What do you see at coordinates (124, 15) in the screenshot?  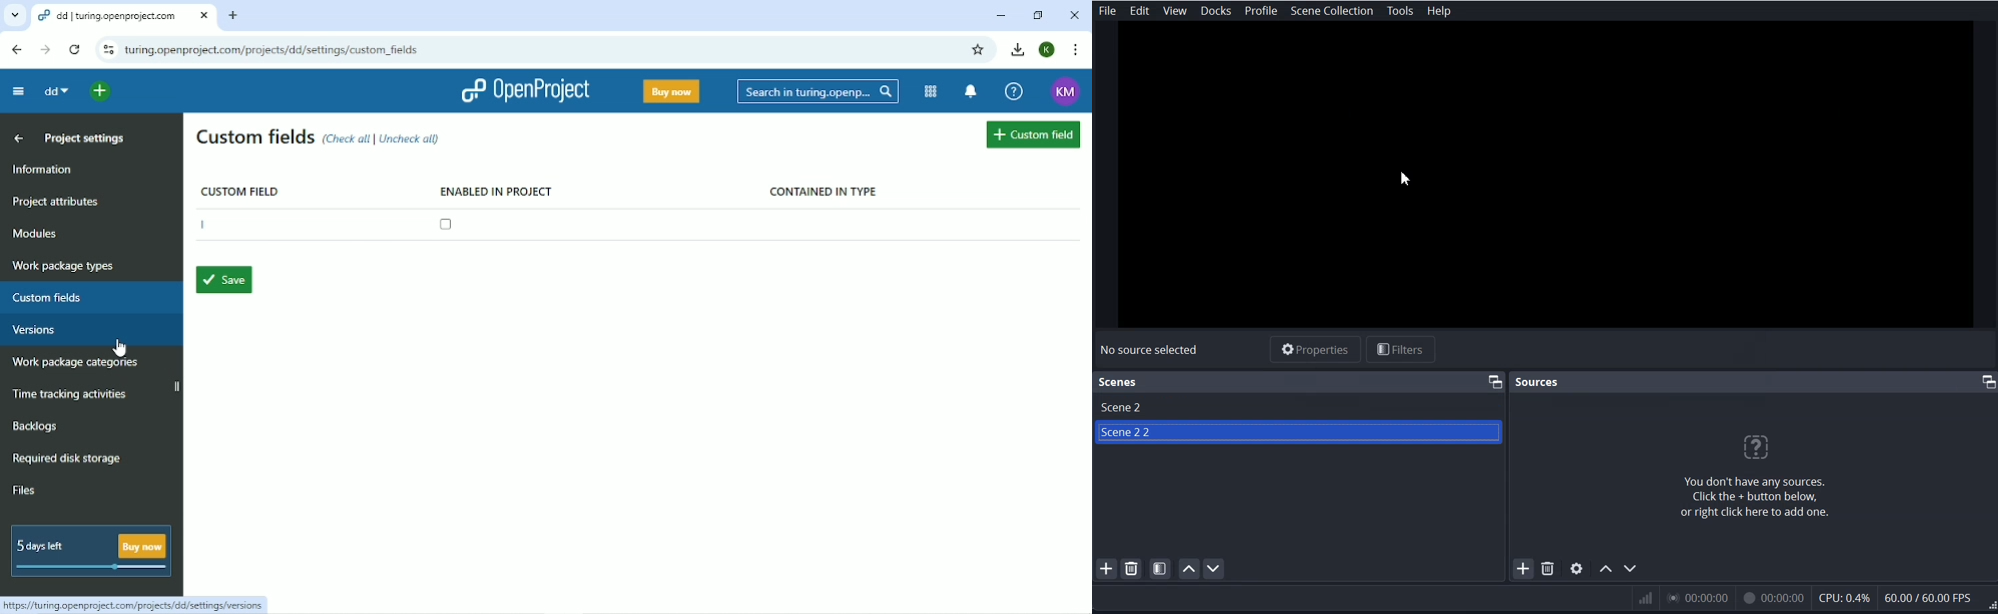 I see `Current tab` at bounding box center [124, 15].